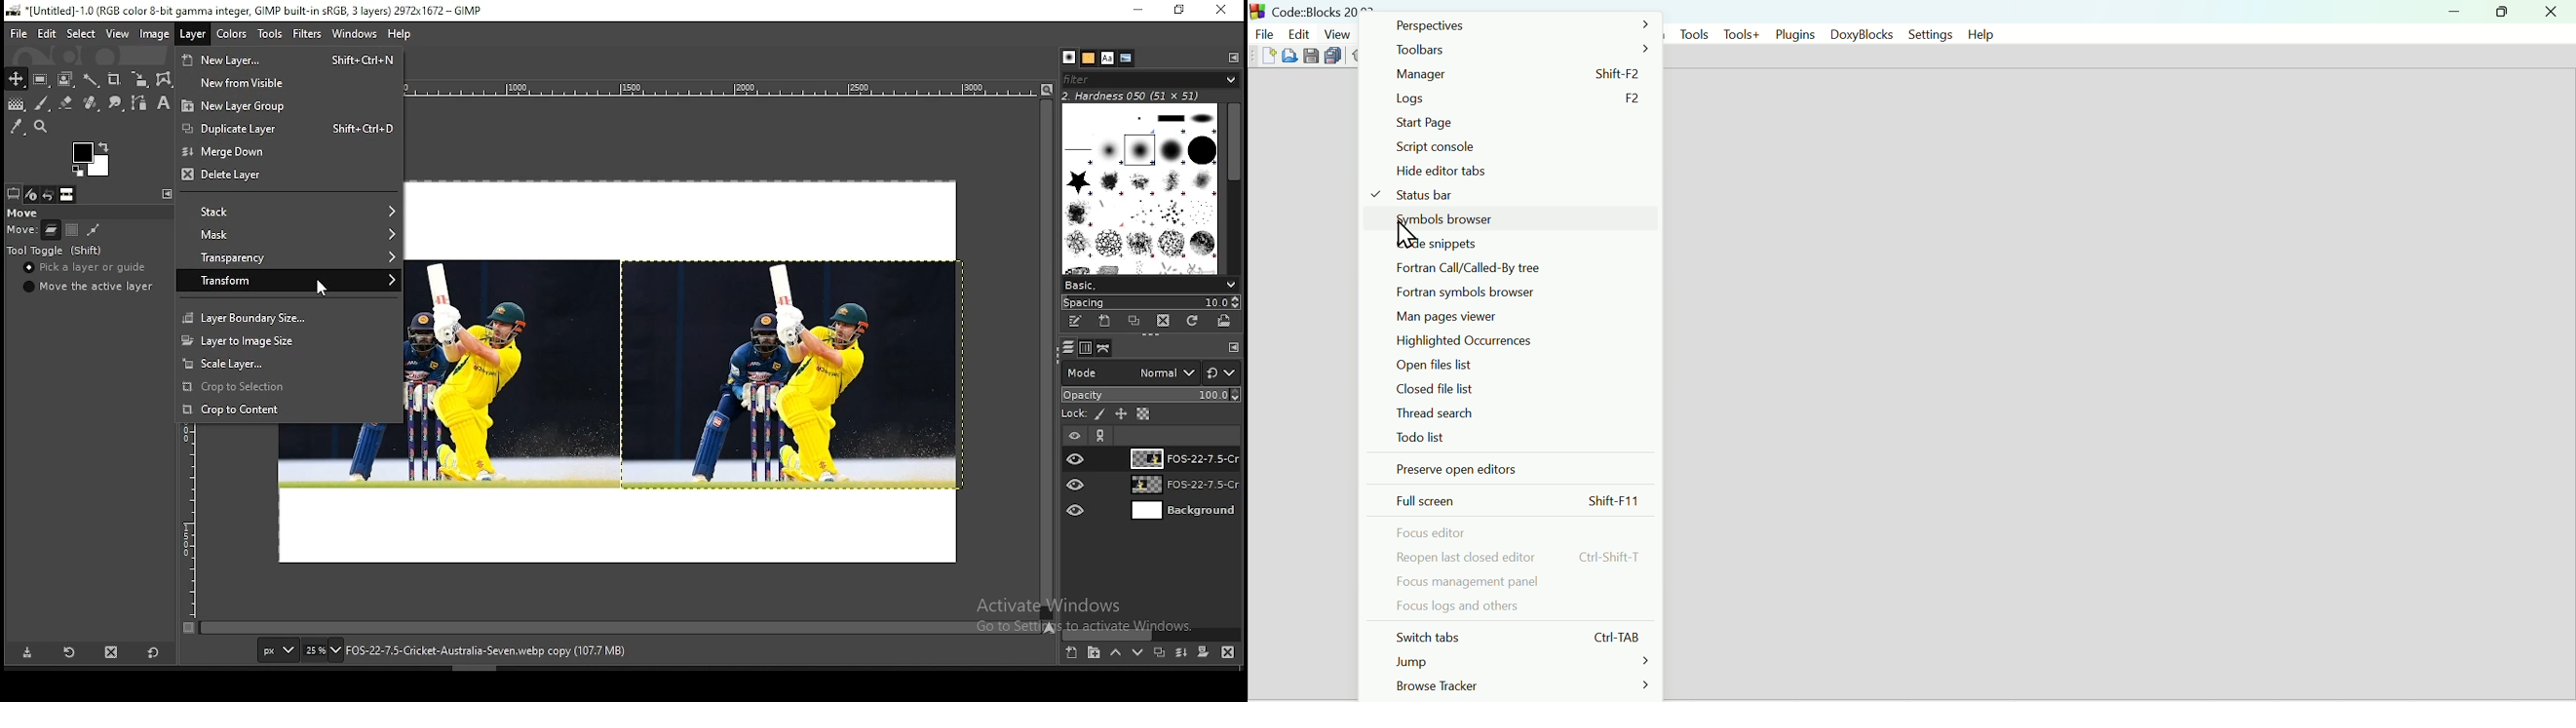 Image resolution: width=2576 pixels, height=728 pixels. What do you see at coordinates (289, 176) in the screenshot?
I see `delete layer` at bounding box center [289, 176].